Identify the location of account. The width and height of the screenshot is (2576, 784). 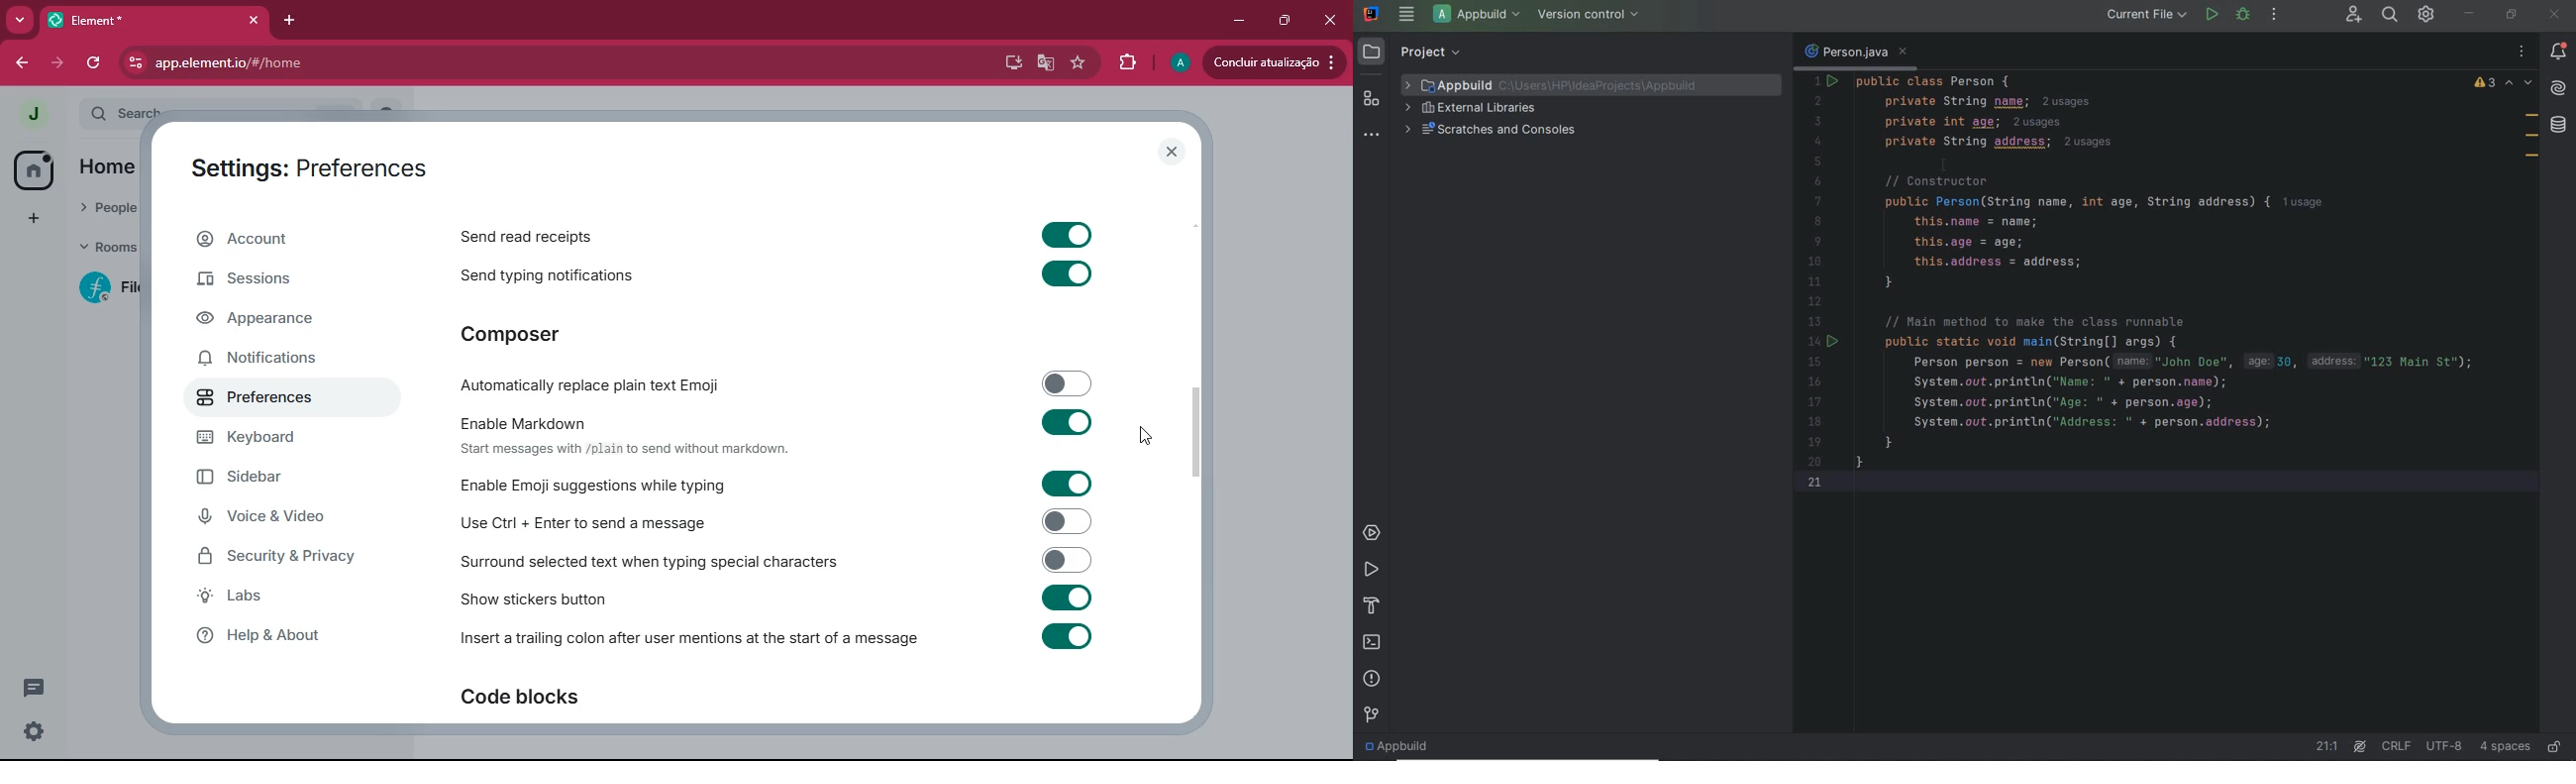
(287, 240).